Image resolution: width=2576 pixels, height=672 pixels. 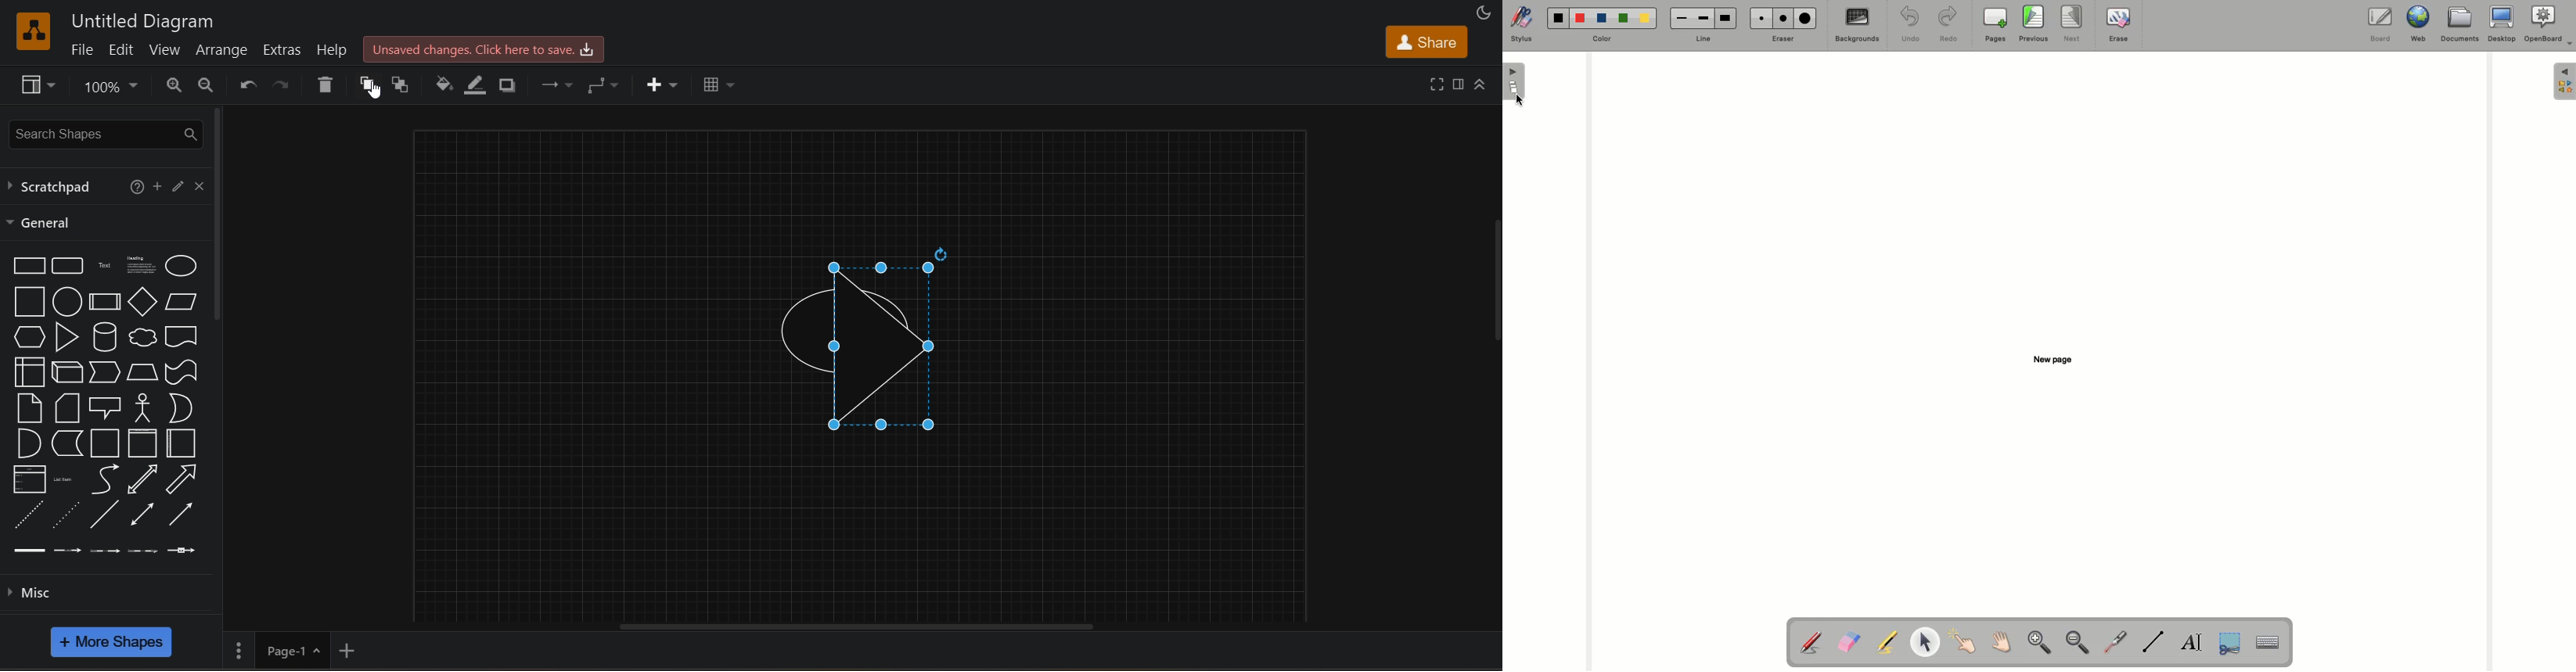 I want to click on connector with label, so click(x=67, y=550).